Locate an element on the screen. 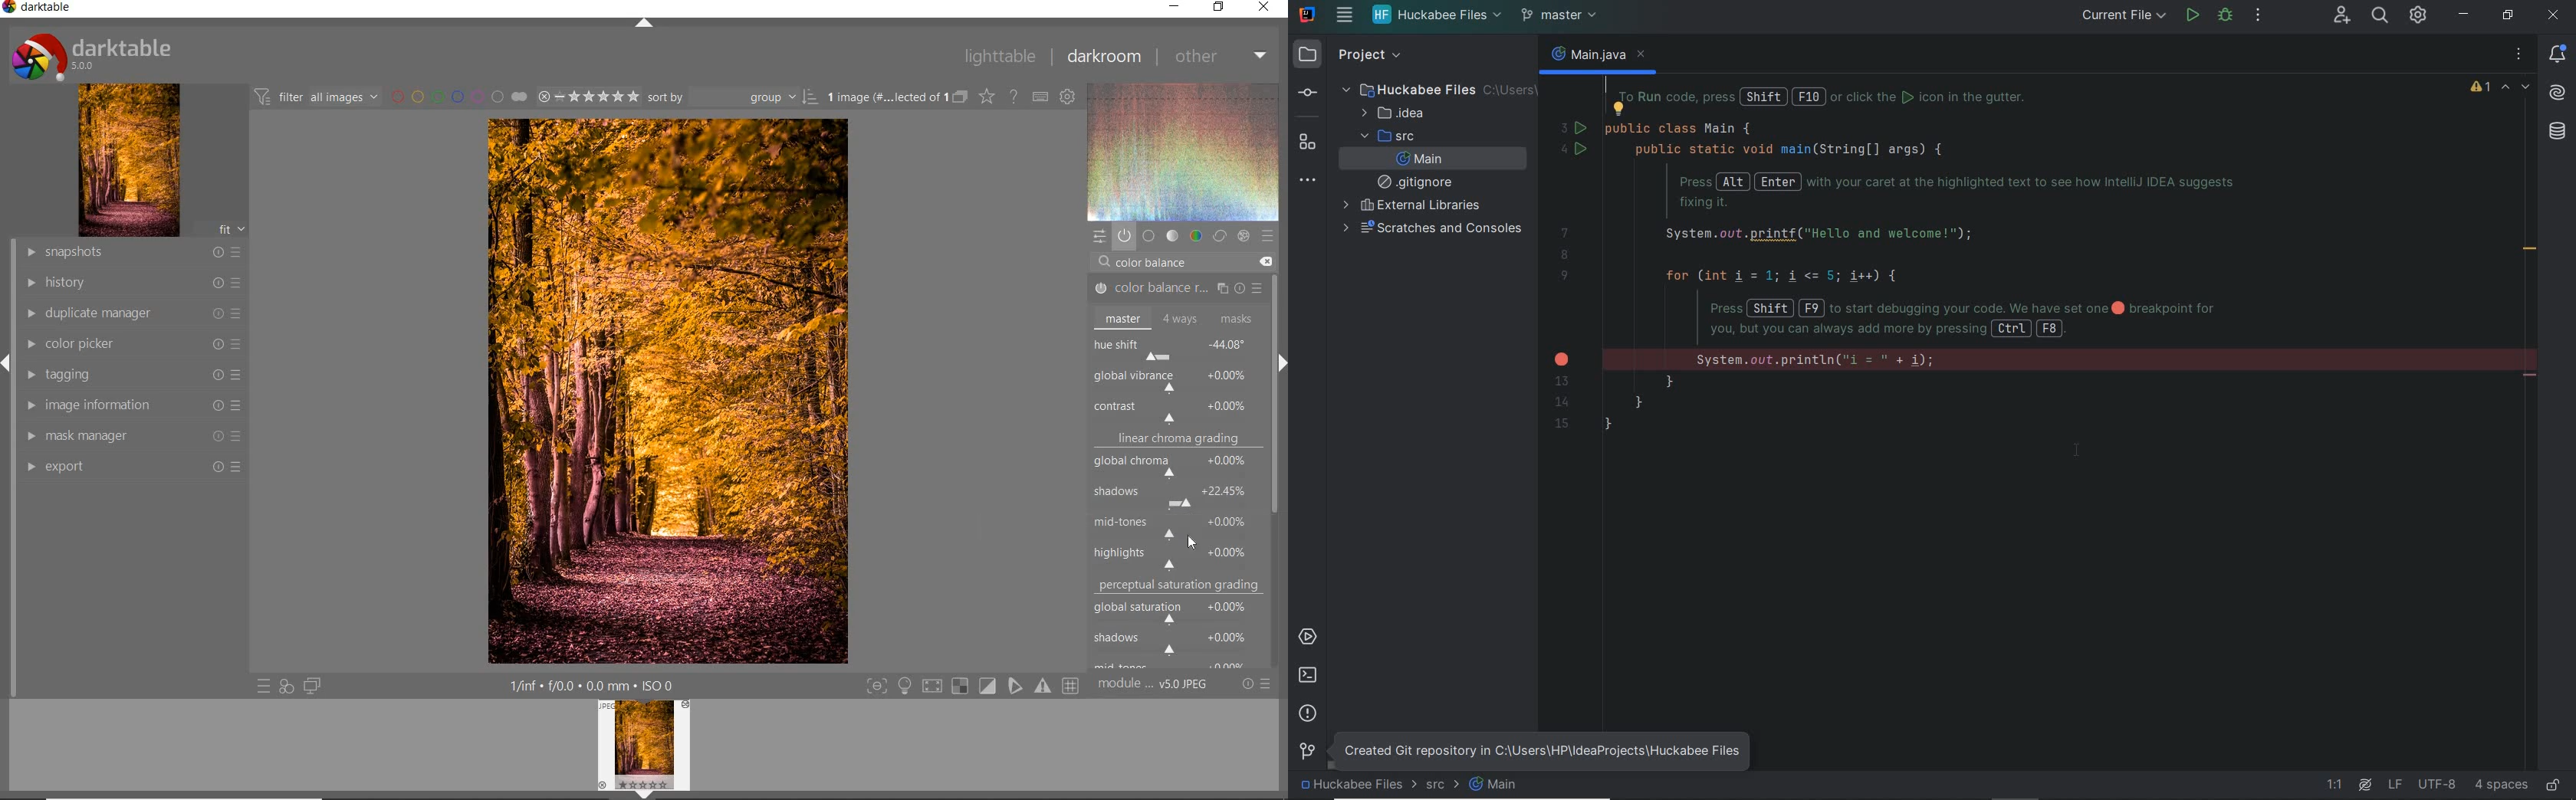 Image resolution: width=2576 pixels, height=812 pixels. sort is located at coordinates (732, 97).